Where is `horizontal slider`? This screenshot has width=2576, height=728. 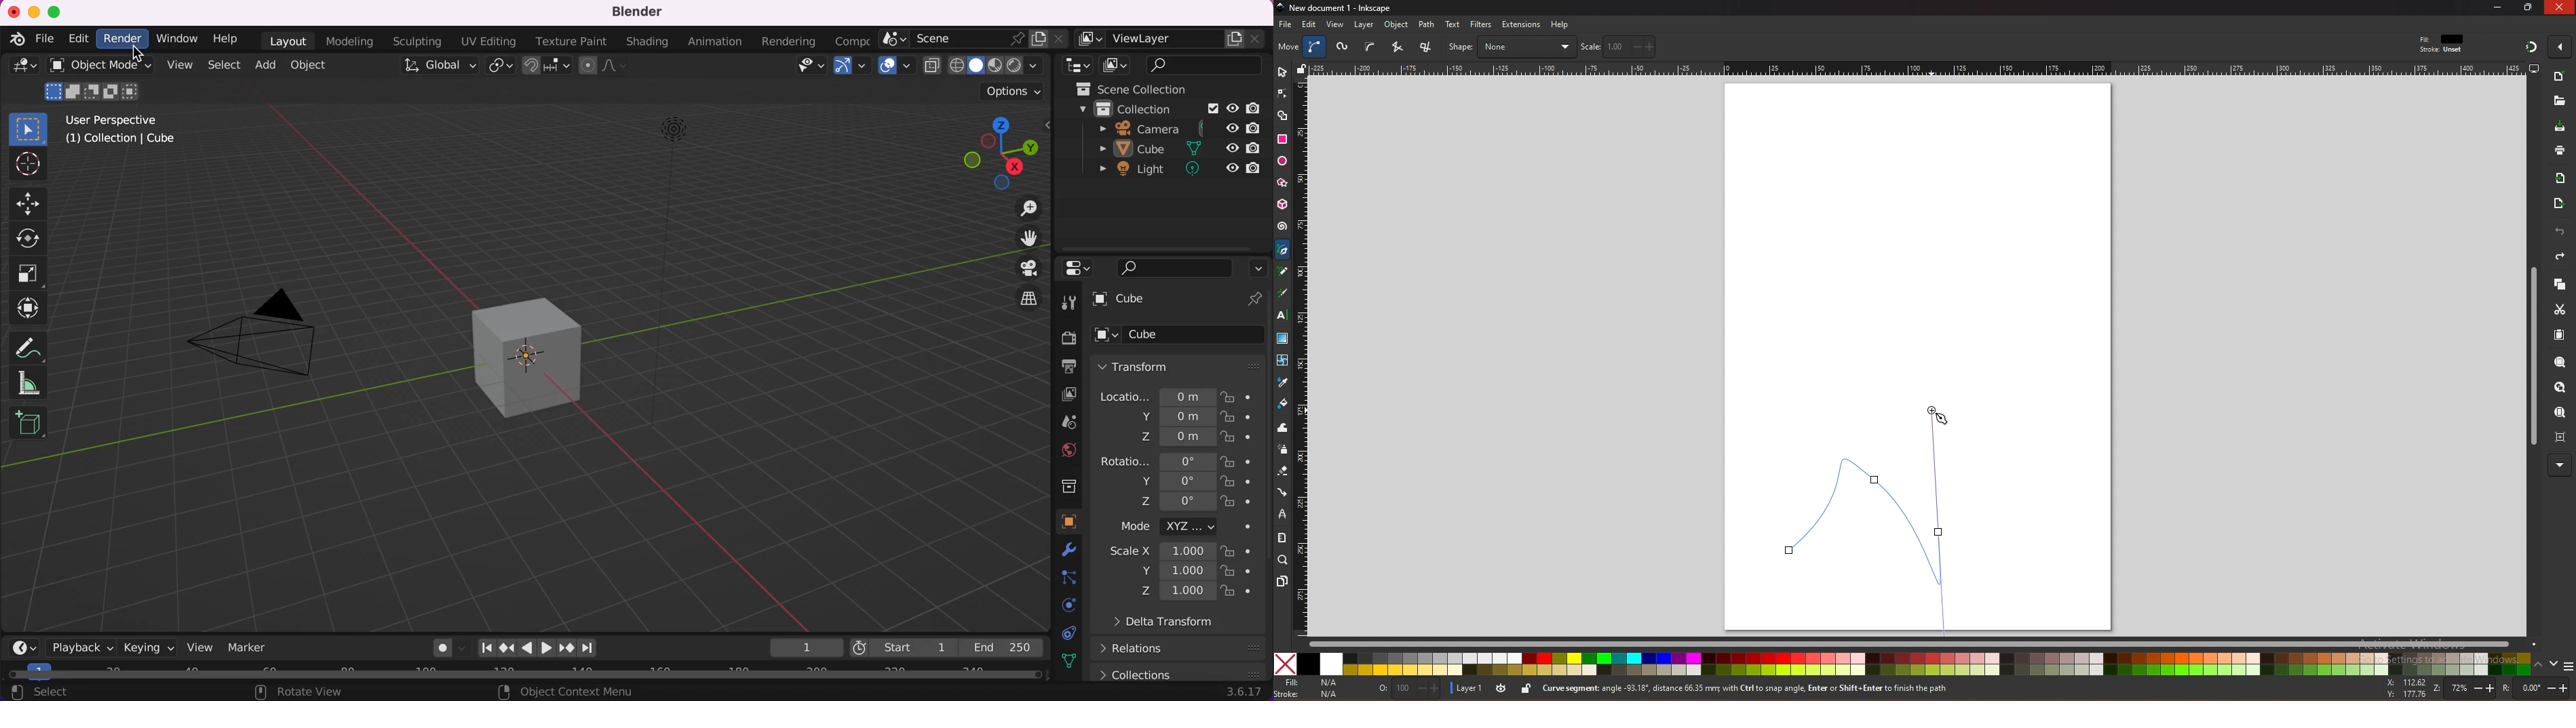
horizontal slider is located at coordinates (533, 675).